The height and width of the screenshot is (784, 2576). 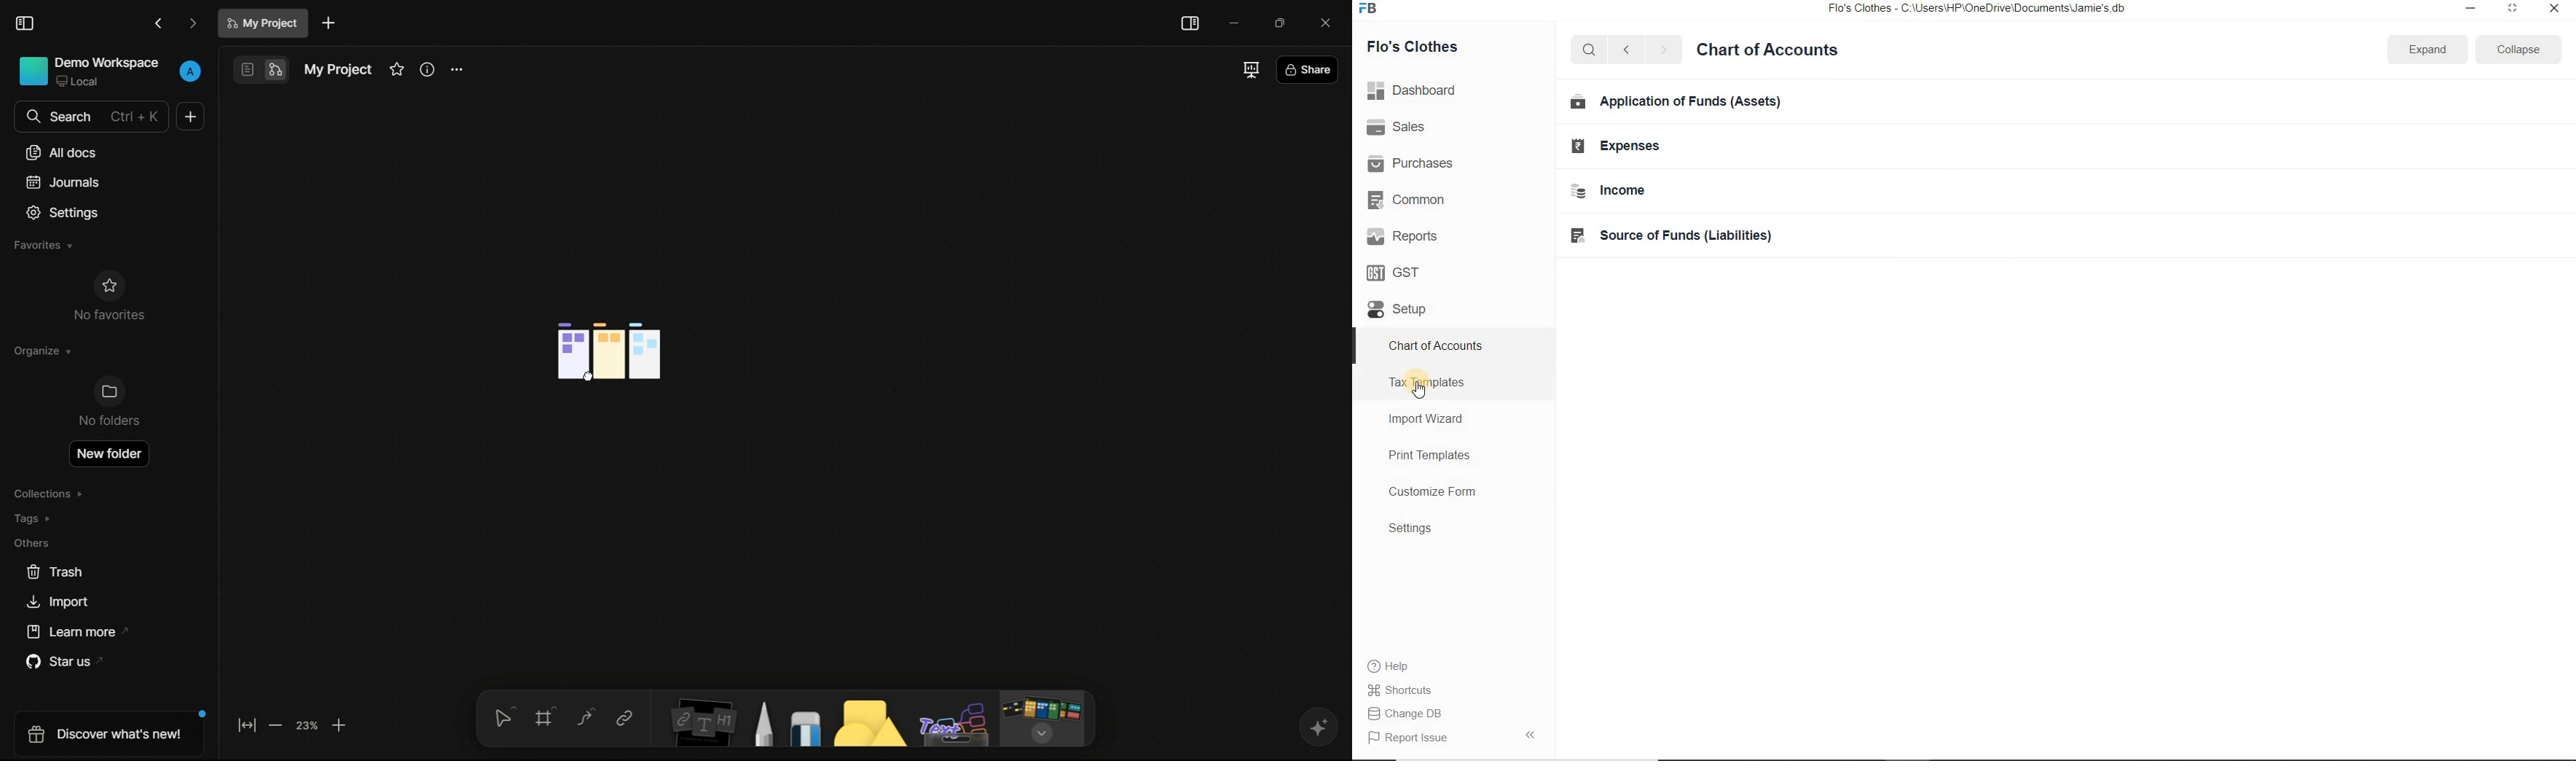 What do you see at coordinates (1767, 49) in the screenshot?
I see `Charts of Accounts` at bounding box center [1767, 49].